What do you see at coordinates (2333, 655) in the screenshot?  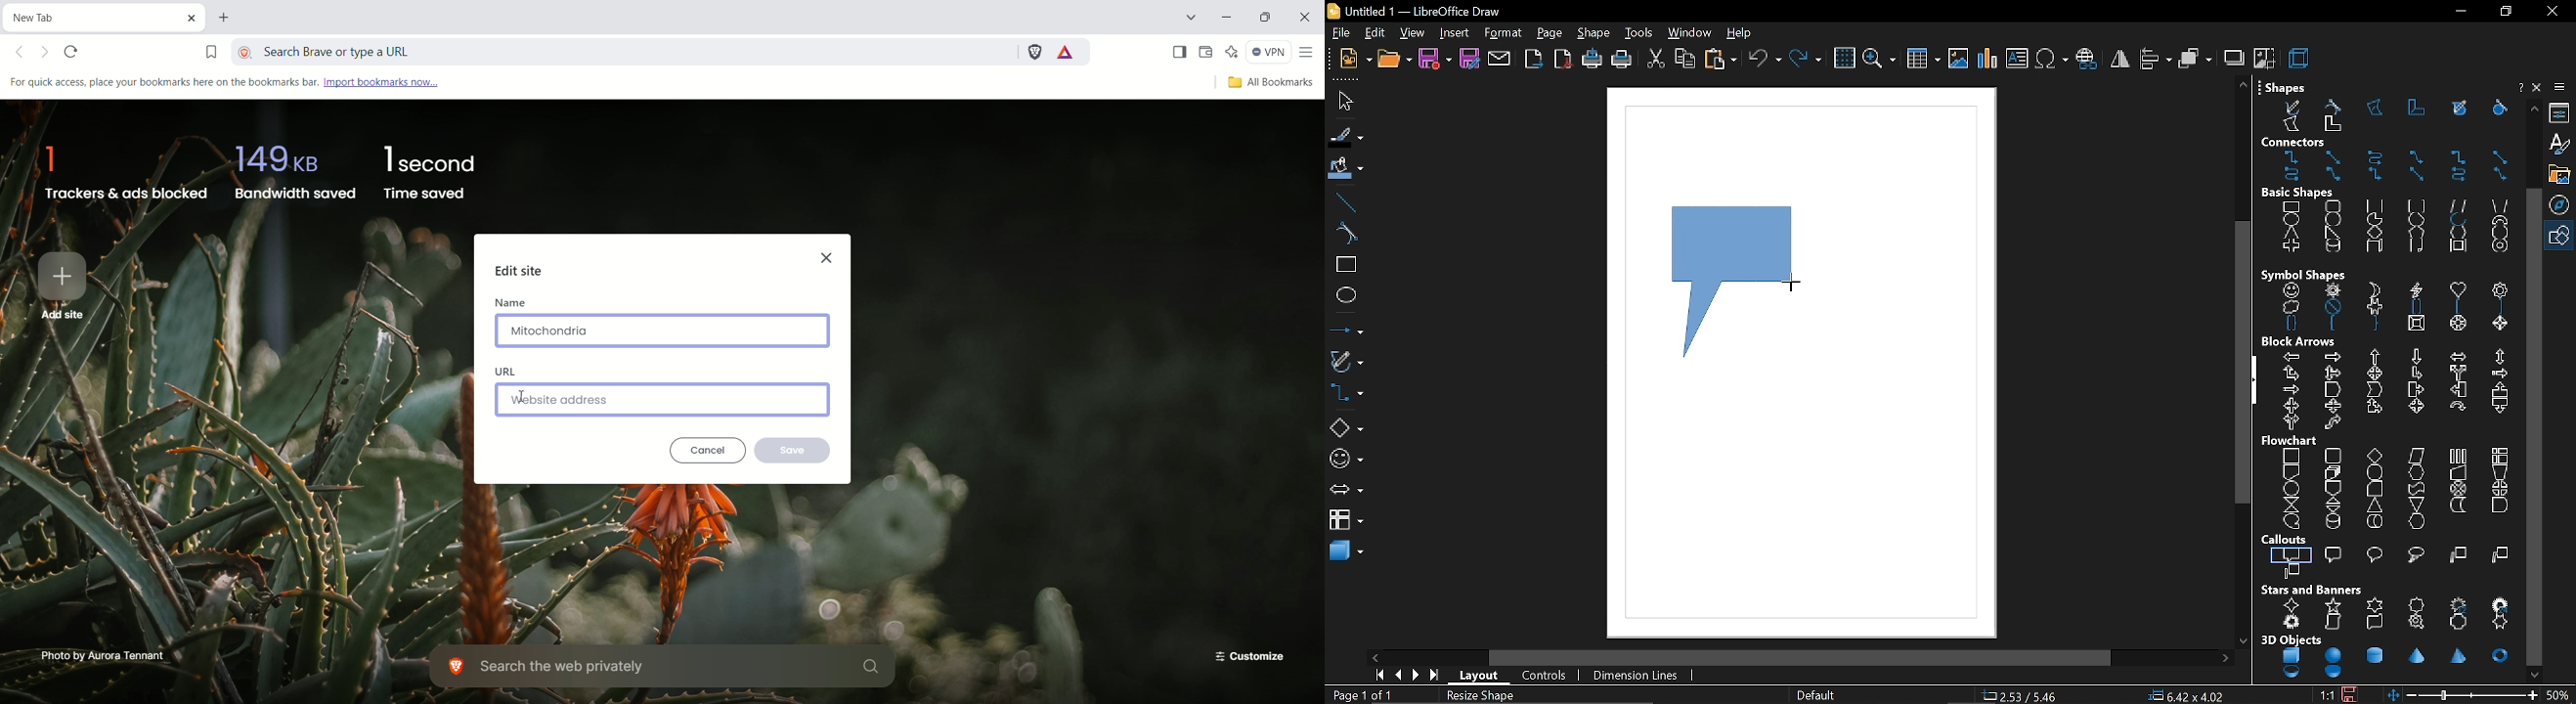 I see `sphere` at bounding box center [2333, 655].